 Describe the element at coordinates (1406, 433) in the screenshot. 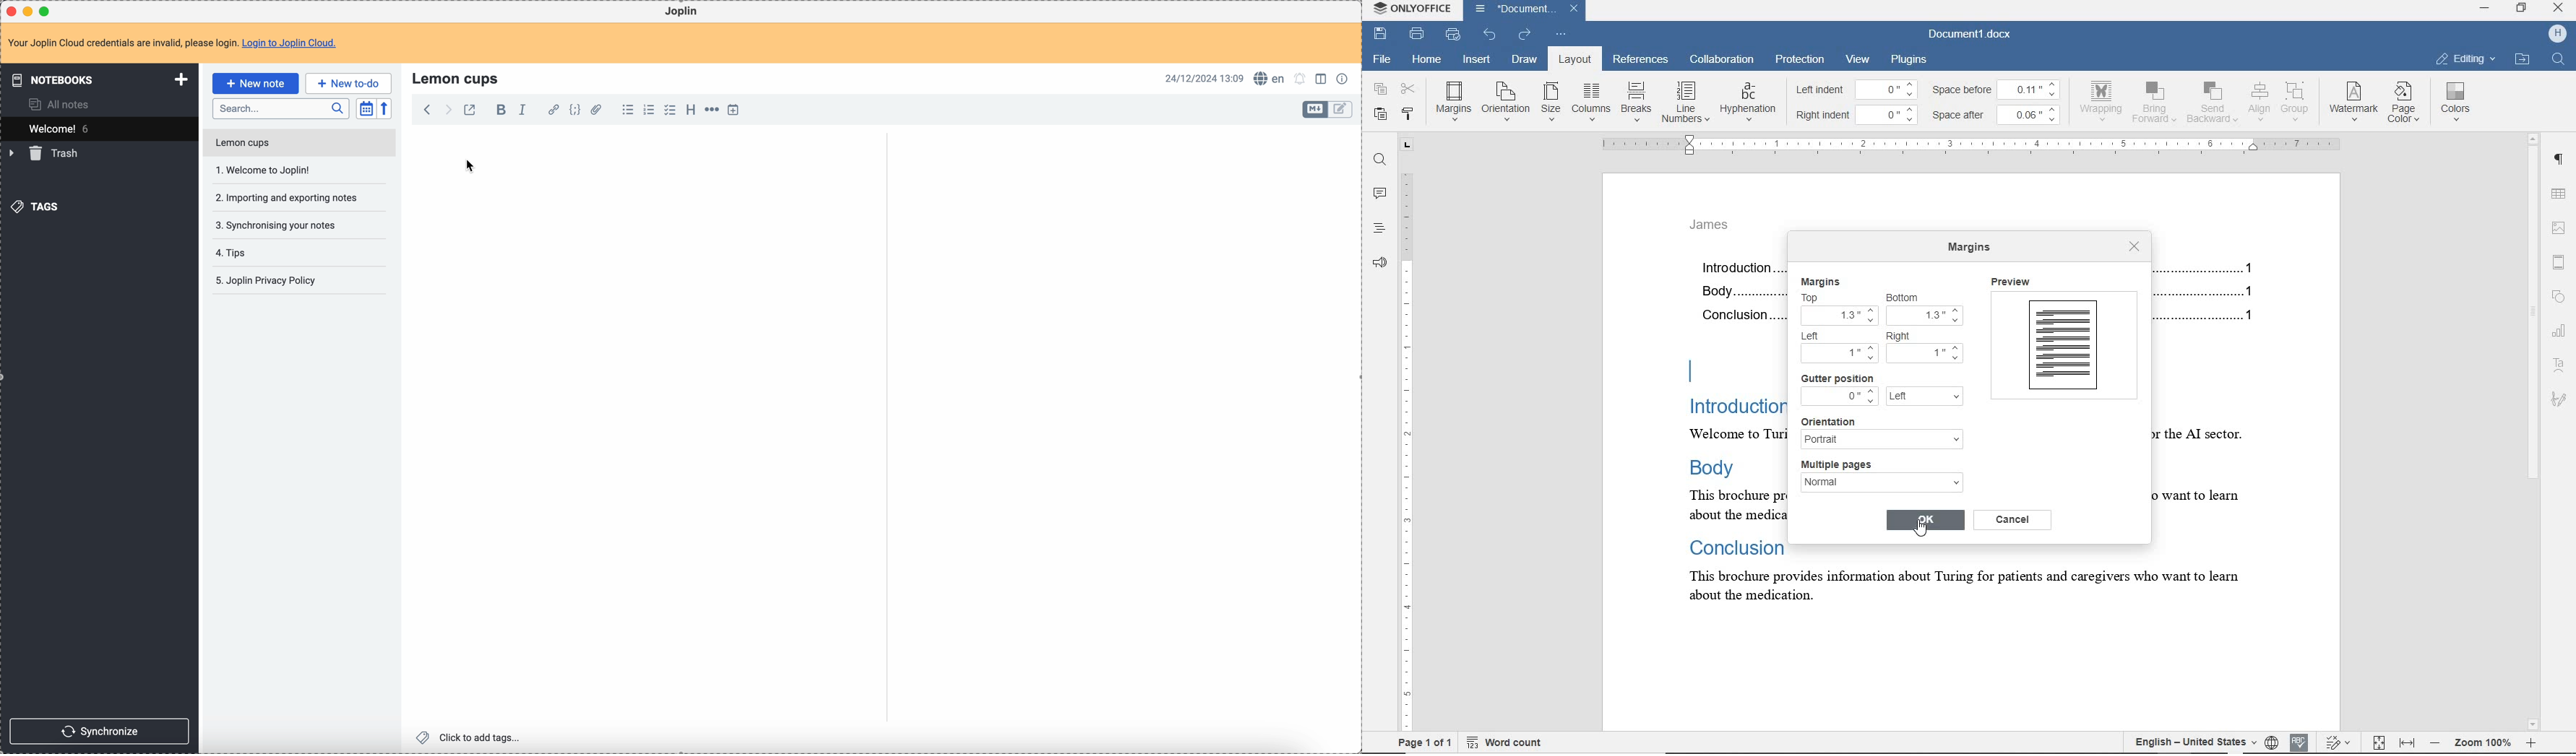

I see `ruler` at that location.